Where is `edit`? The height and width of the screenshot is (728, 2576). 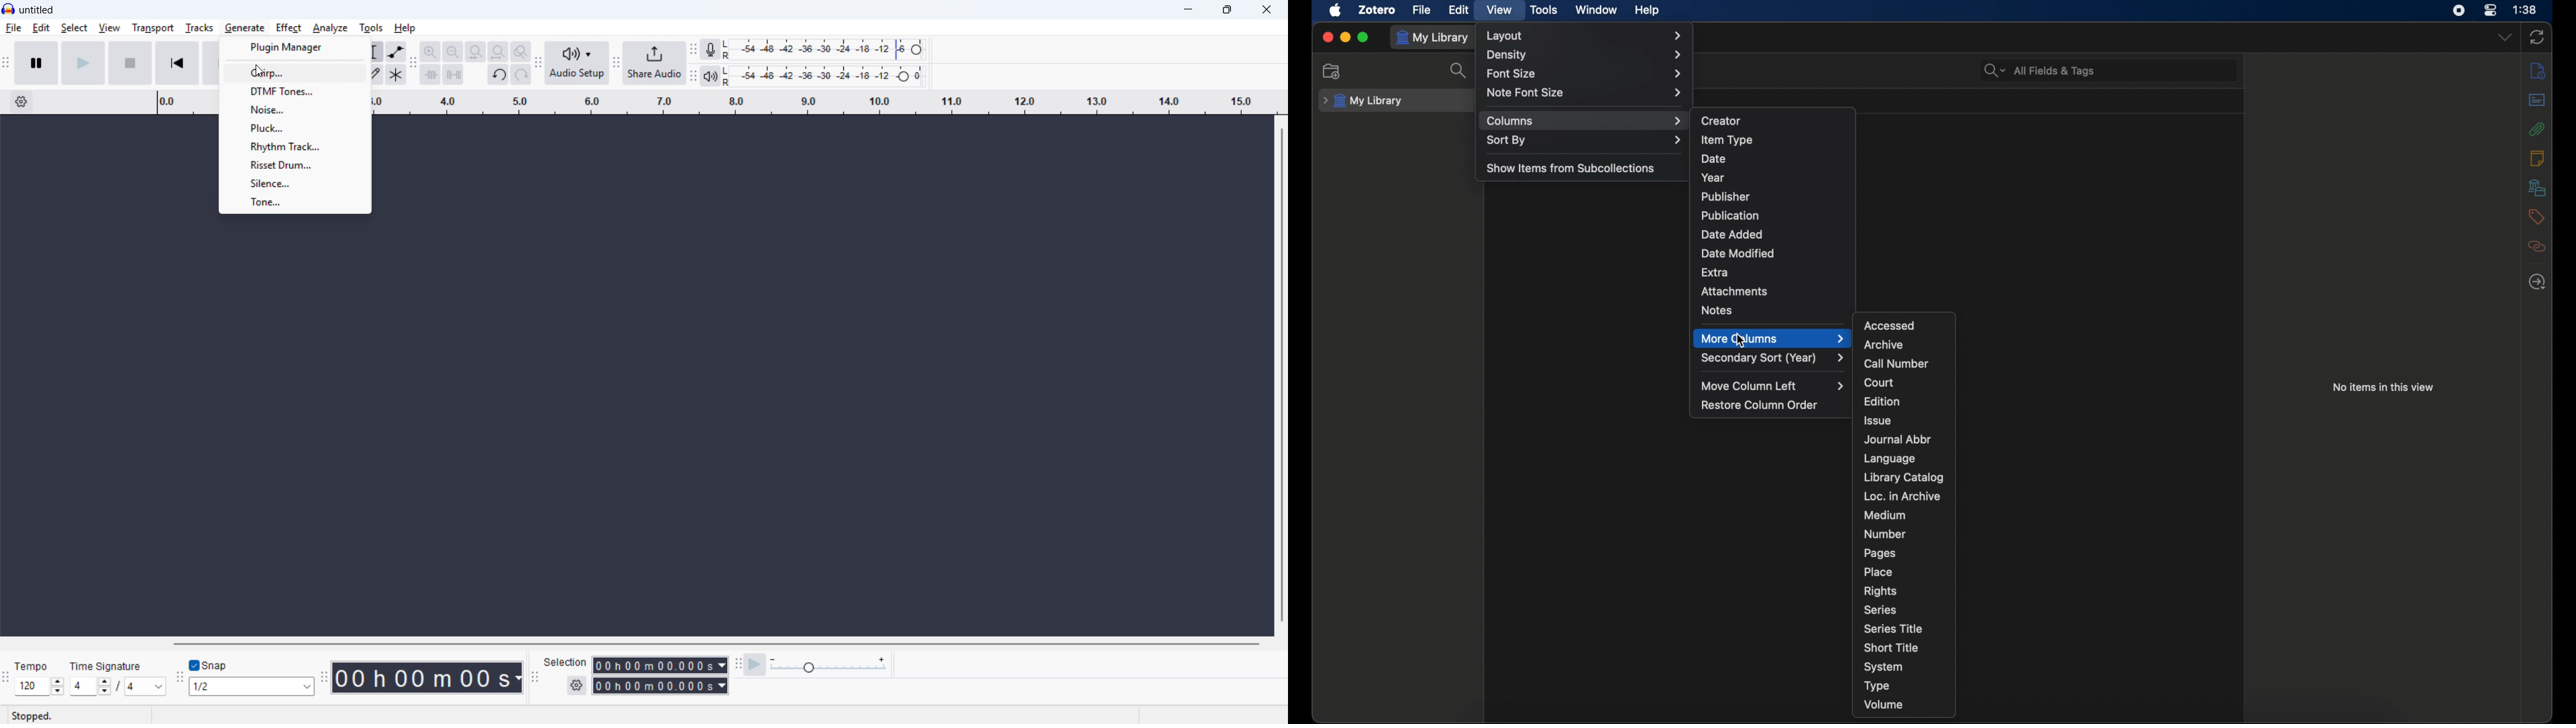
edit is located at coordinates (1458, 9).